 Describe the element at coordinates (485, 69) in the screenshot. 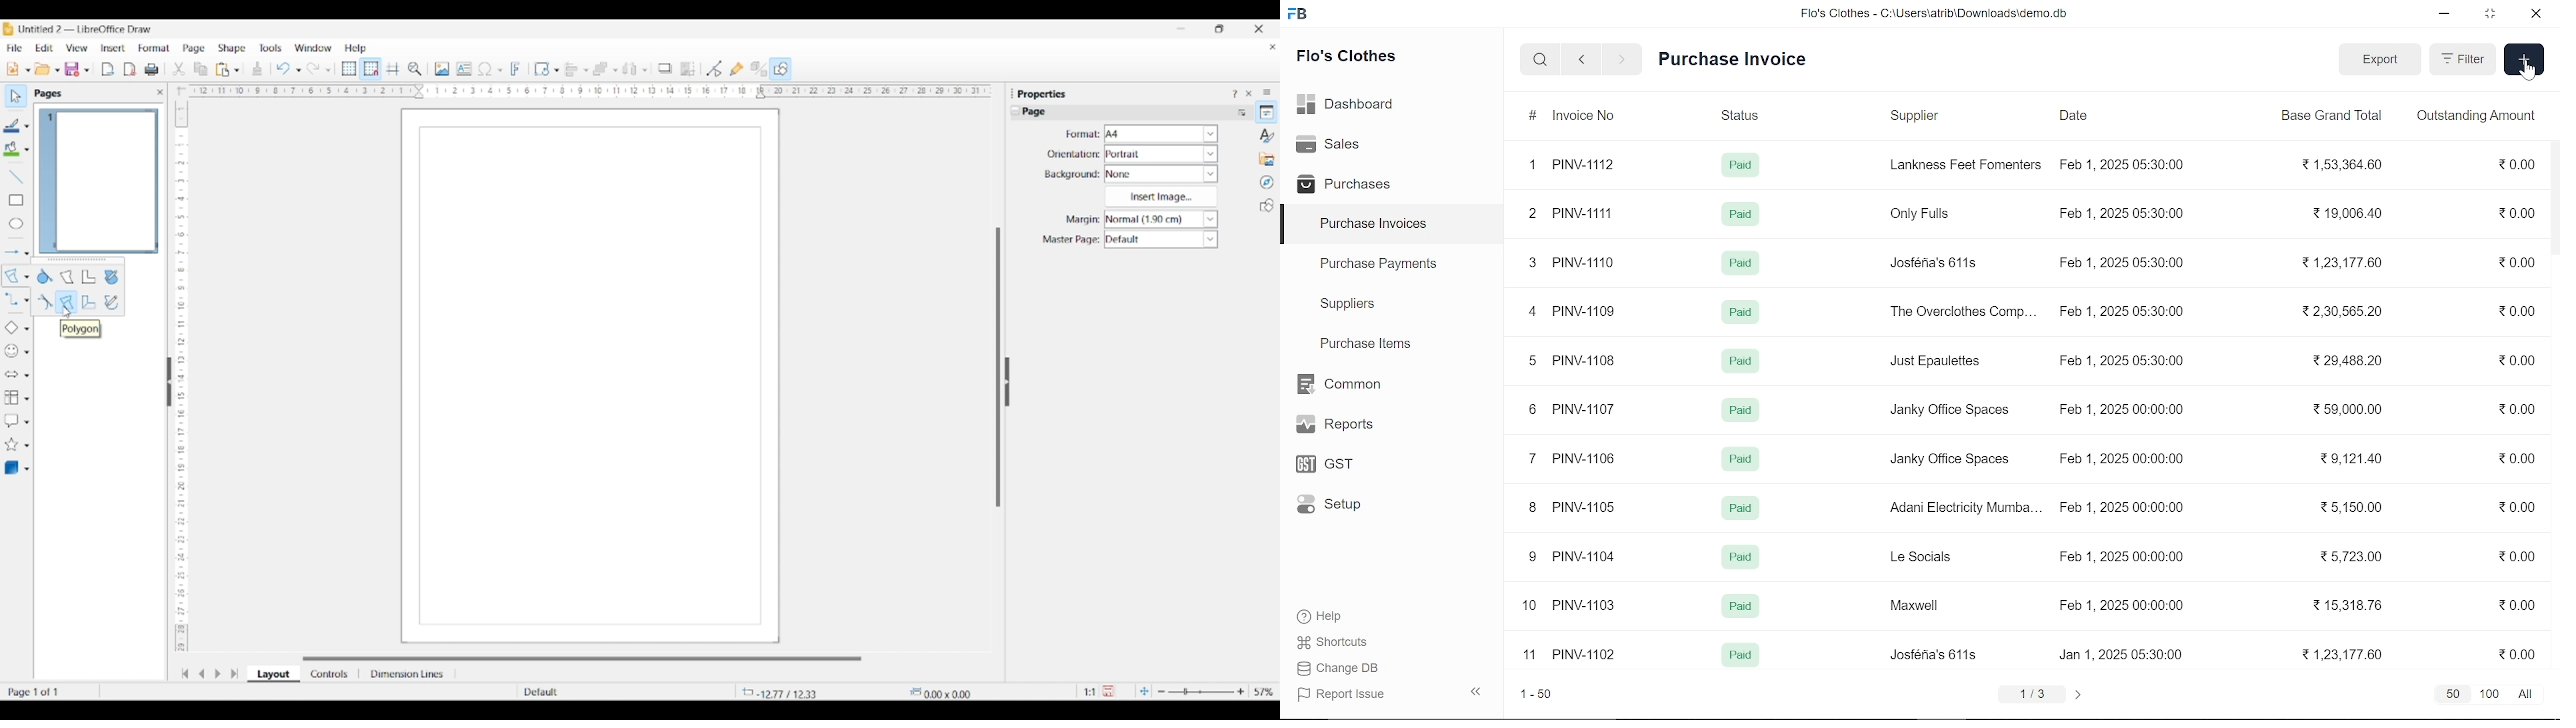

I see `Selected special character` at that location.